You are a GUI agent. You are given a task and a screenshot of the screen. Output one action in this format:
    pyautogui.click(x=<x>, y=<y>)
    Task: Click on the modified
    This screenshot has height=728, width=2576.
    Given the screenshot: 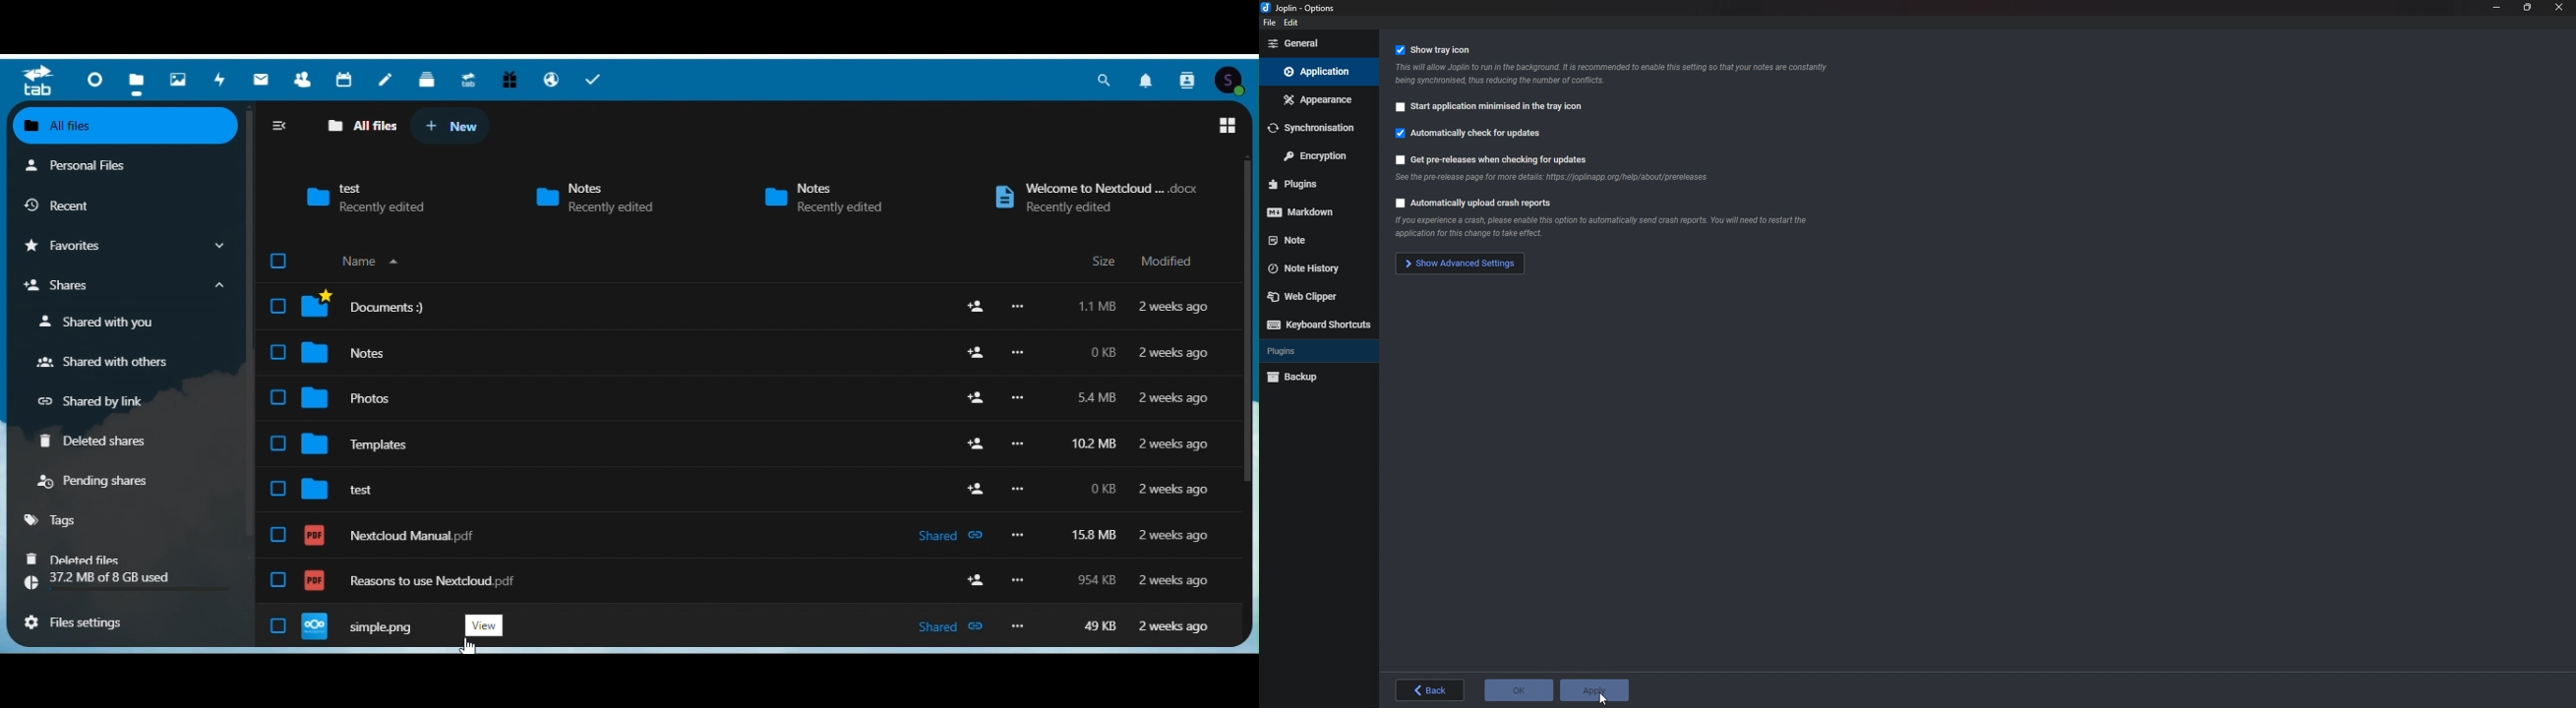 What is the action you would take?
    pyautogui.click(x=1173, y=536)
    